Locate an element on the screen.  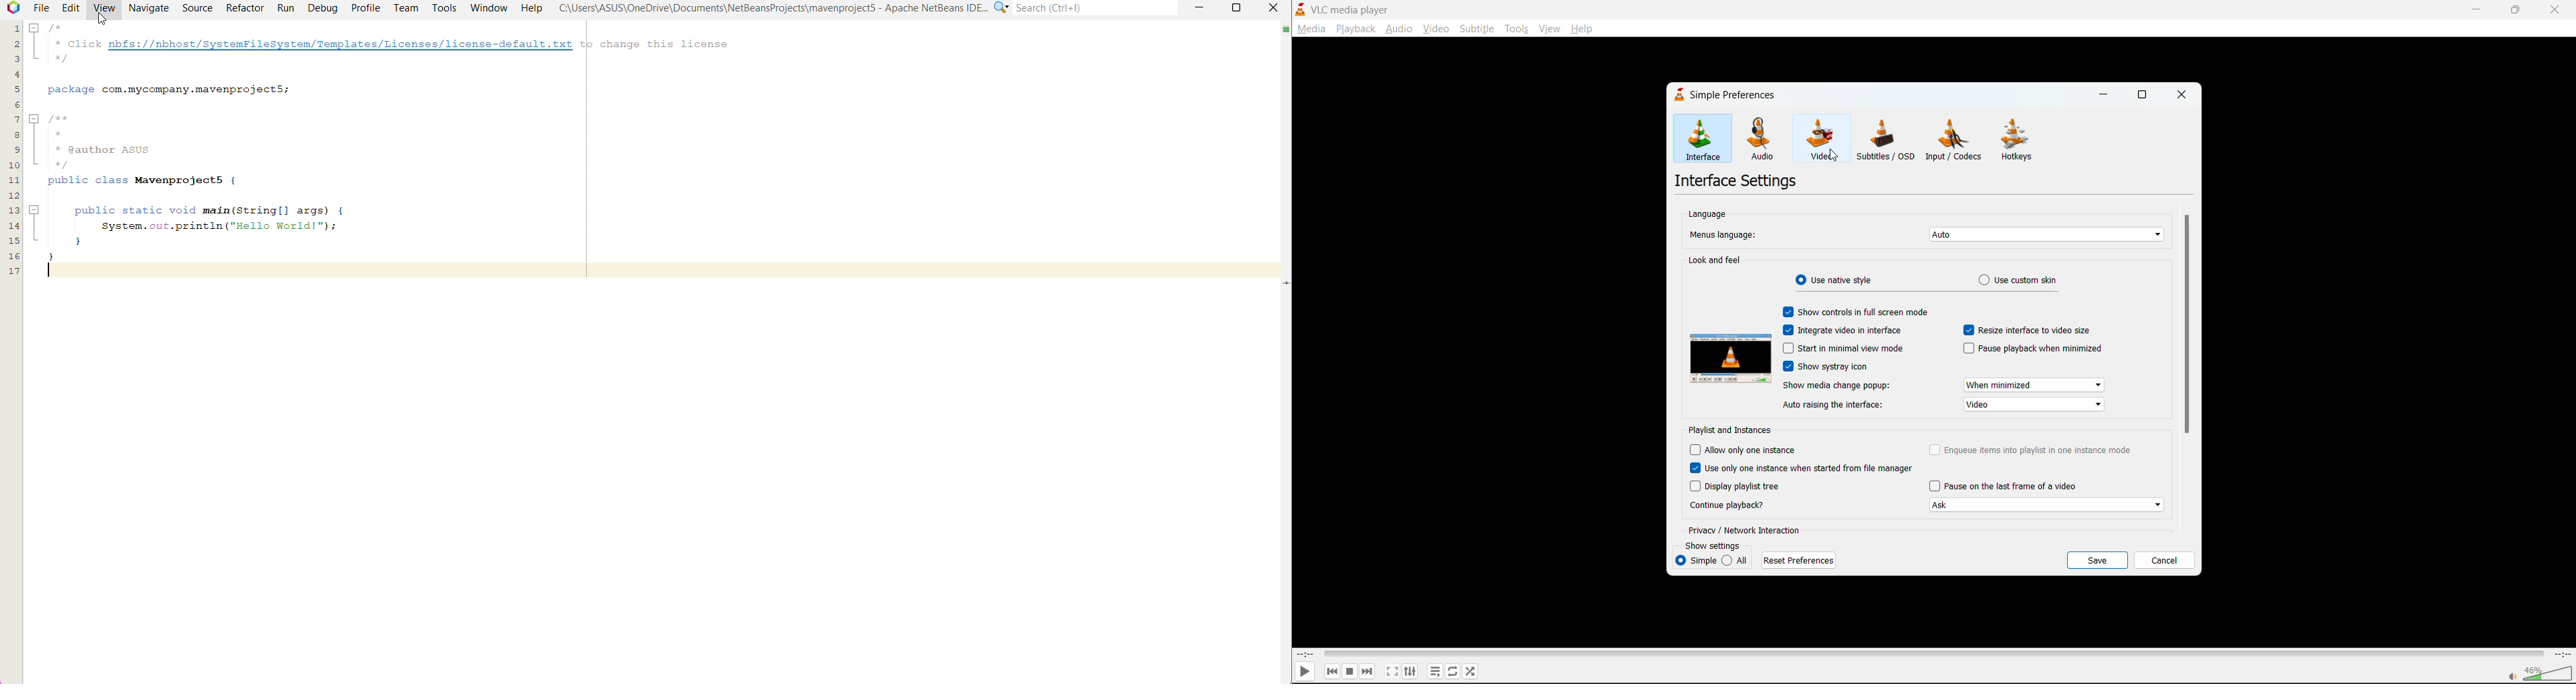
maximize is located at coordinates (2144, 92).